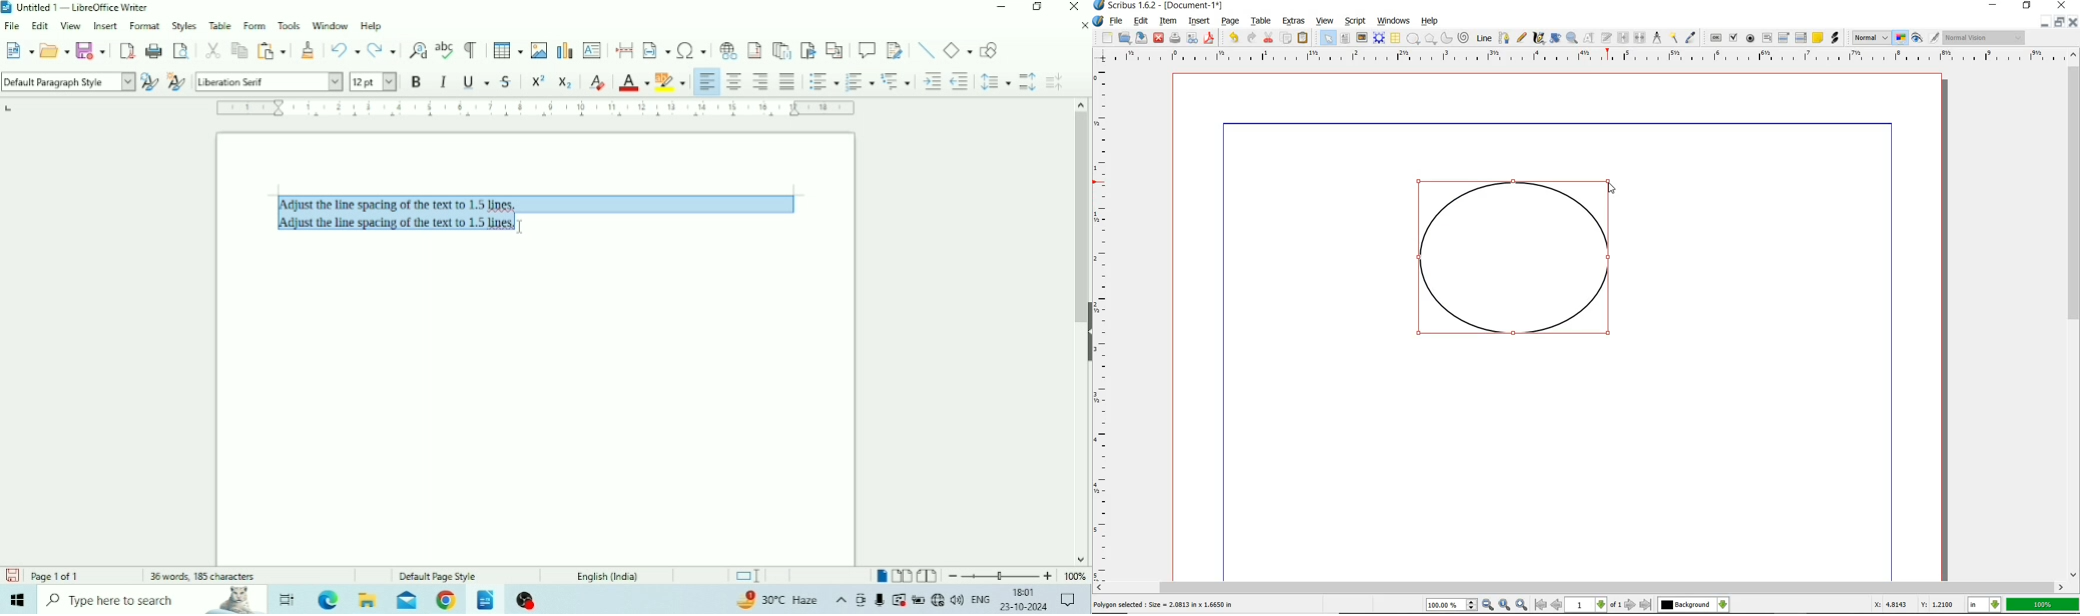 Image resolution: width=2100 pixels, height=616 pixels. I want to click on Update Selected Style, so click(149, 80).